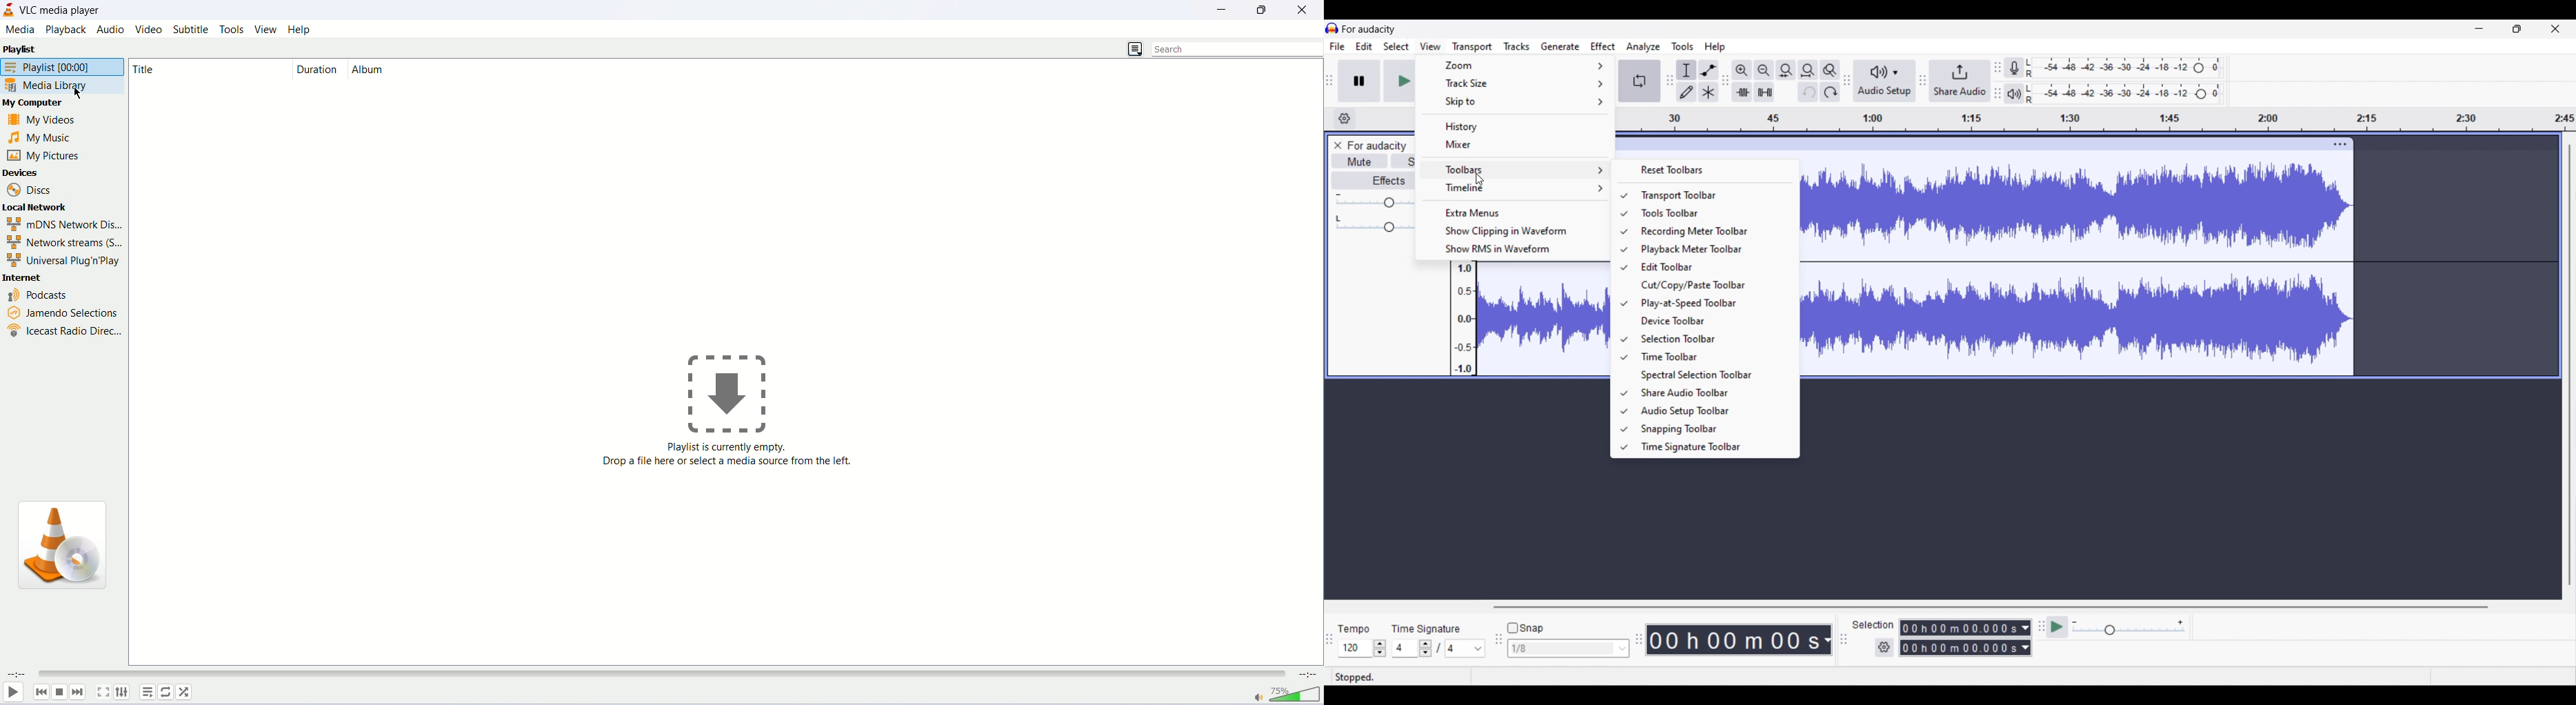 The image size is (2576, 728). Describe the element at coordinates (1682, 46) in the screenshot. I see `Tools` at that location.